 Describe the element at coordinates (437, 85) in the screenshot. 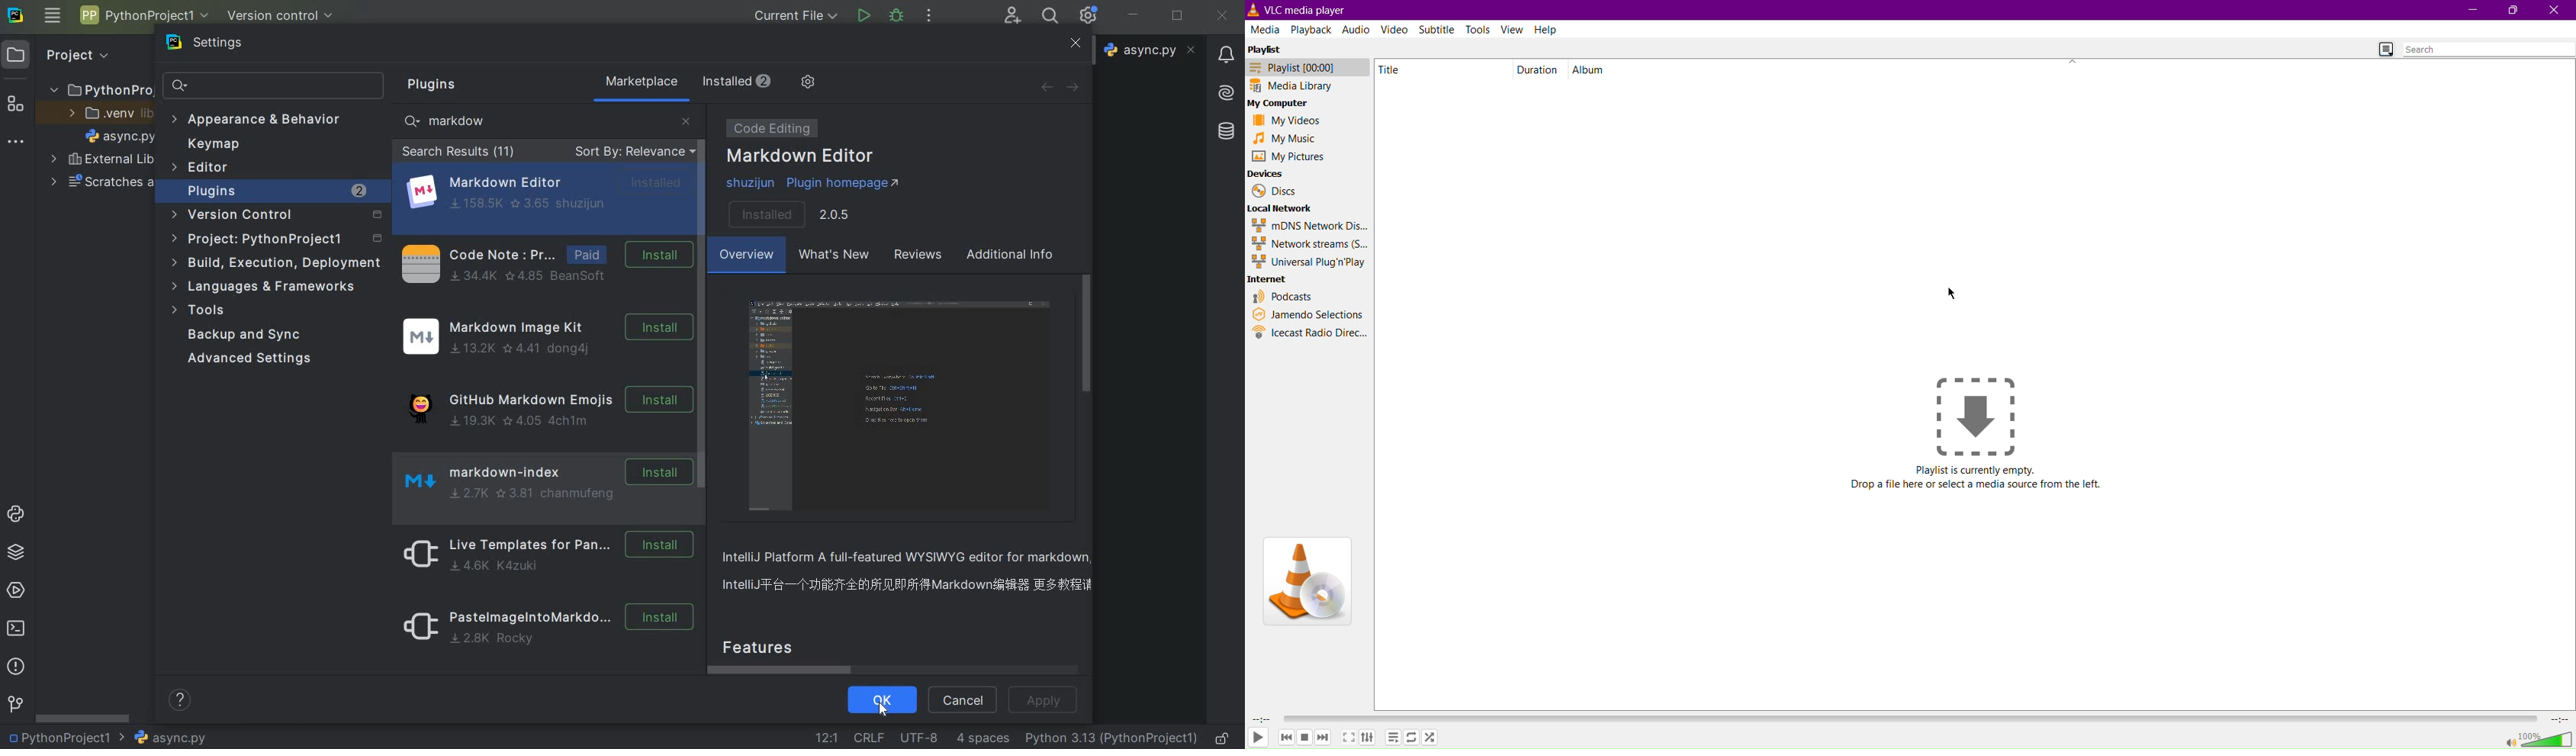

I see `plugins` at that location.